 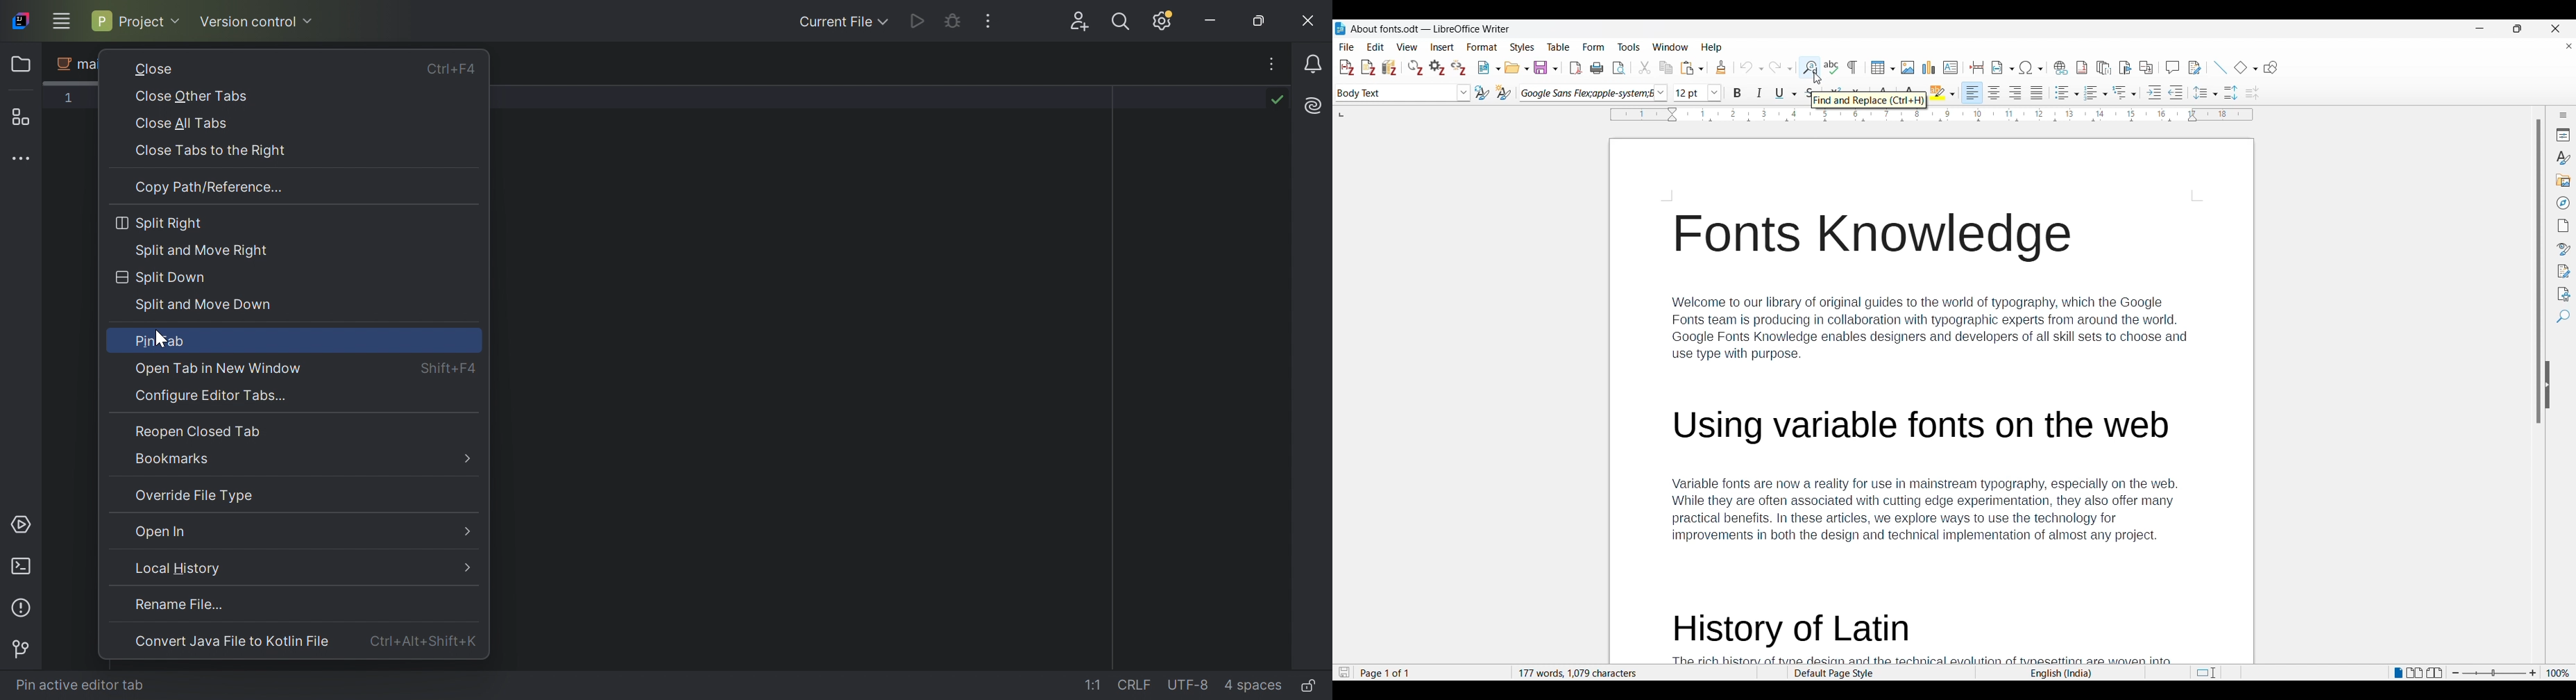 What do you see at coordinates (1415, 67) in the screenshot?
I see `Refresh` at bounding box center [1415, 67].